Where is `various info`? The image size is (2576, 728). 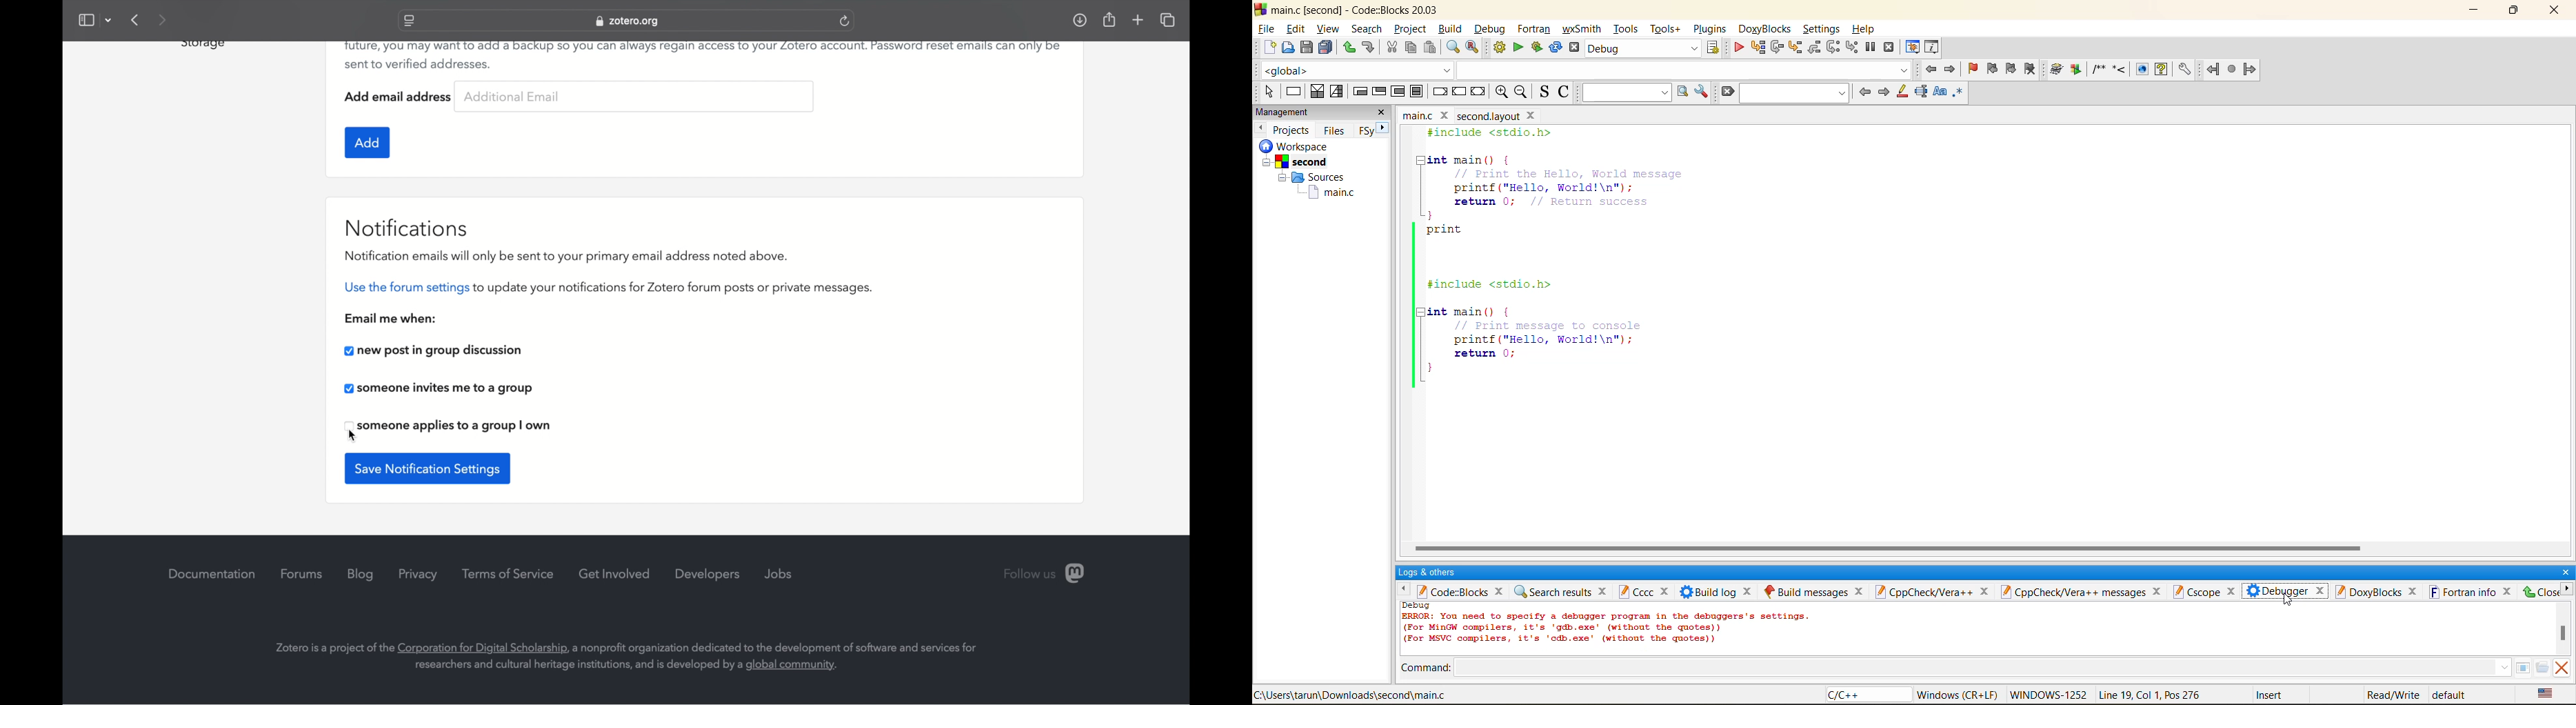 various info is located at coordinates (1931, 46).